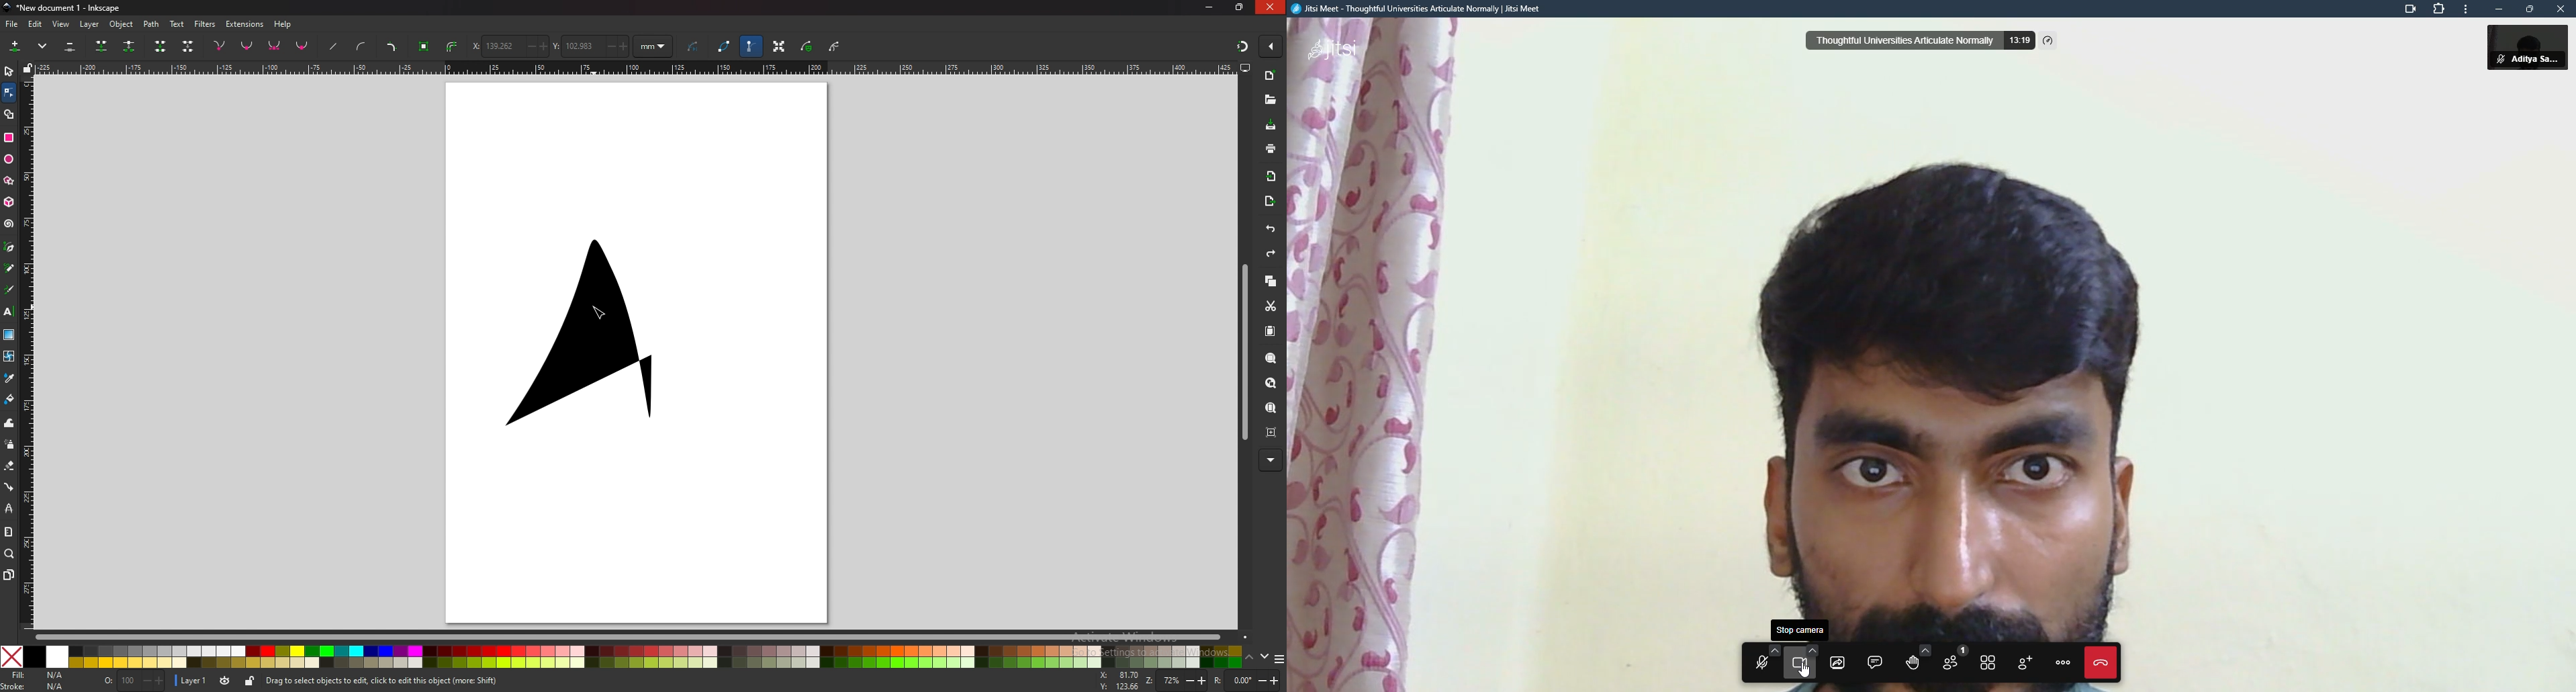  I want to click on join selected nodes, so click(102, 46).